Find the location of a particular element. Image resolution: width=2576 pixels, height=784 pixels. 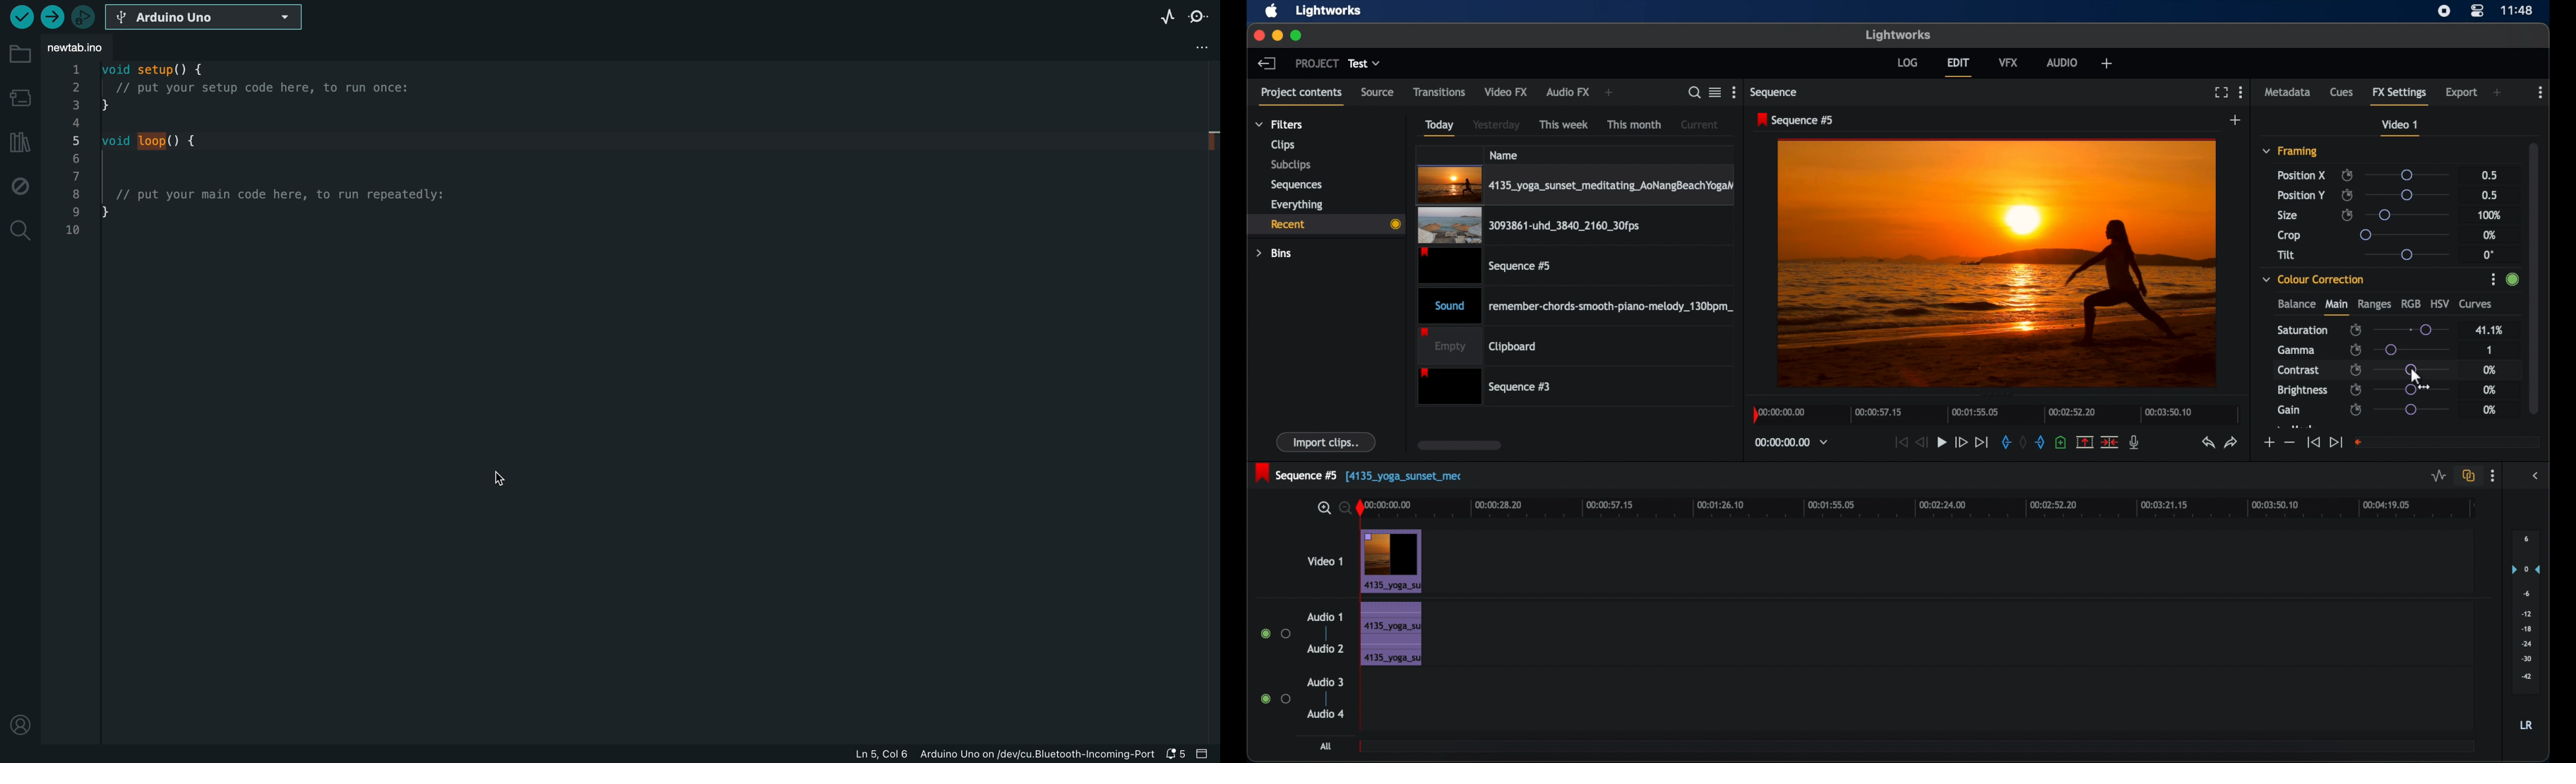

radio buttons is located at coordinates (1275, 699).